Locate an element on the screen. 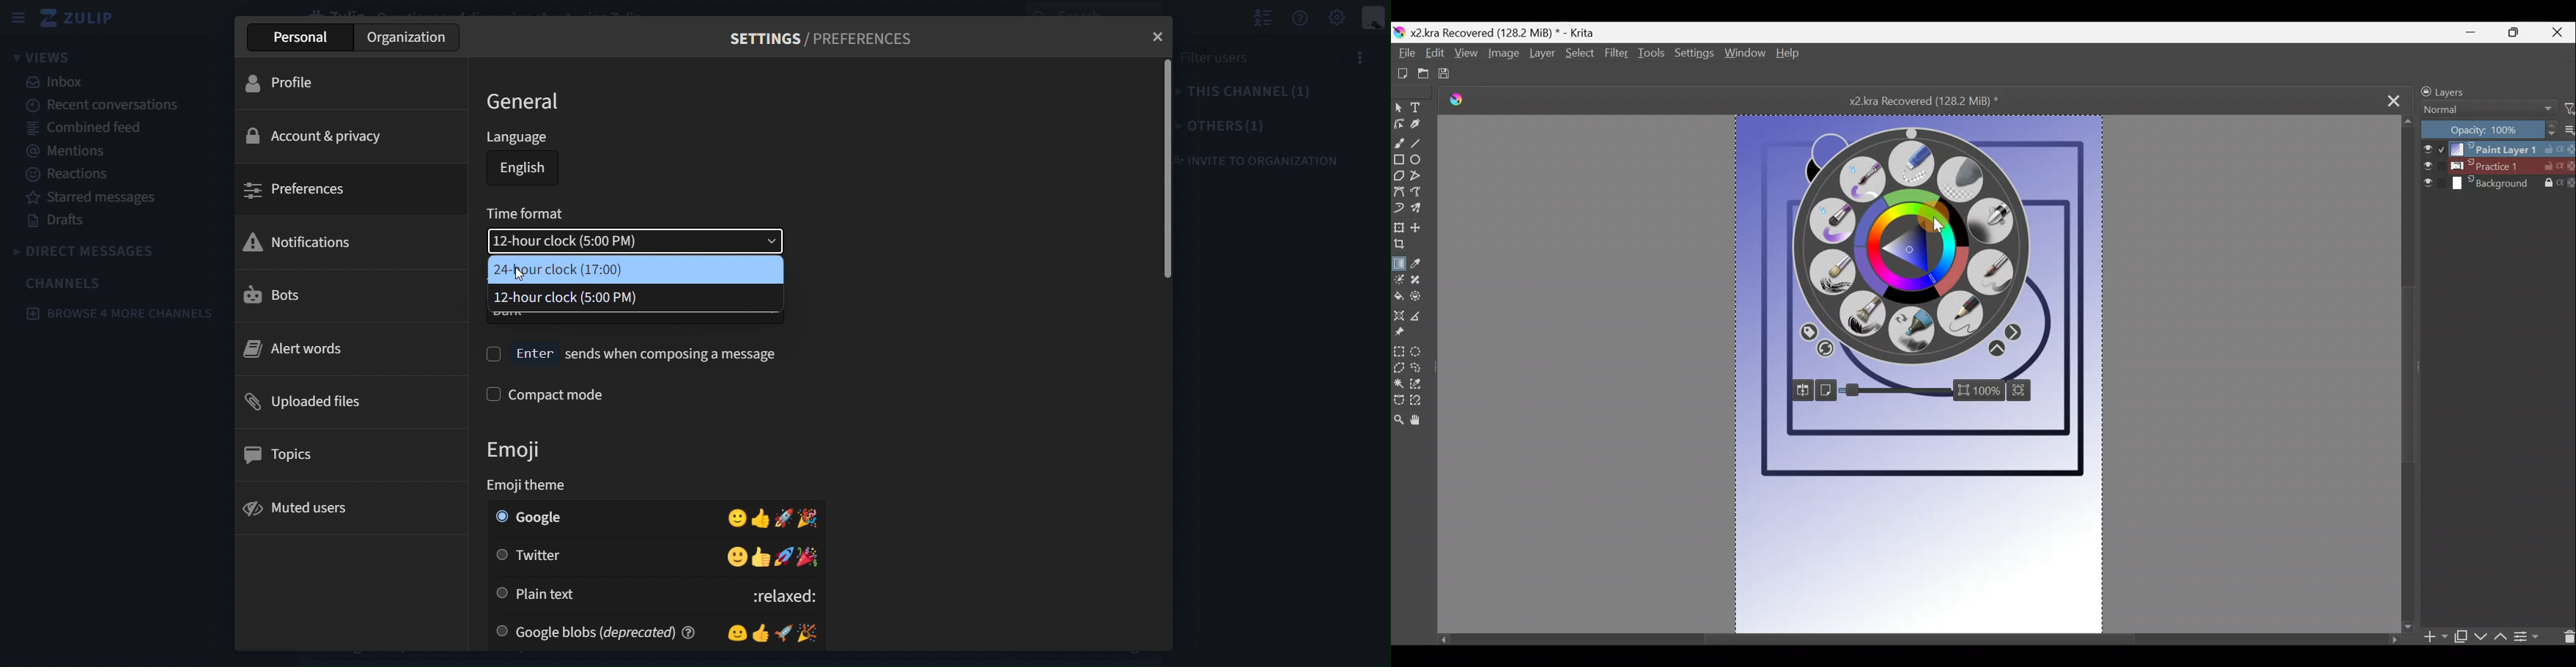 The image size is (2576, 672). Document name is located at coordinates (1498, 32).